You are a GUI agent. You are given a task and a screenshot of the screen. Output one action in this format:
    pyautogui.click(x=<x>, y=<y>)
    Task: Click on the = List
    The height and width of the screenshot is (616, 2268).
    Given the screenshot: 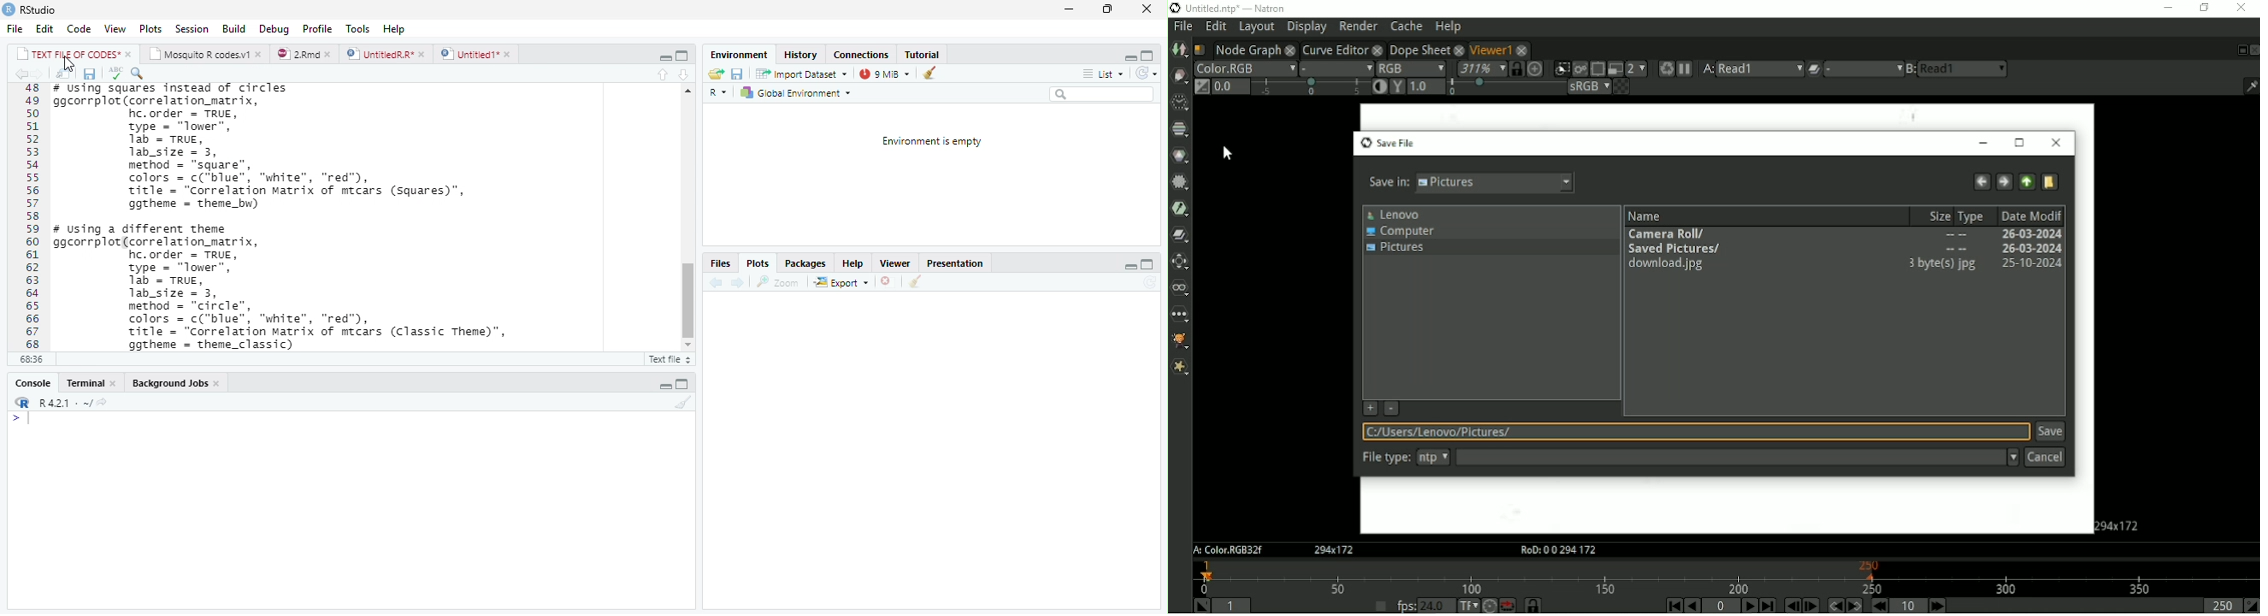 What is the action you would take?
    pyautogui.click(x=1105, y=74)
    